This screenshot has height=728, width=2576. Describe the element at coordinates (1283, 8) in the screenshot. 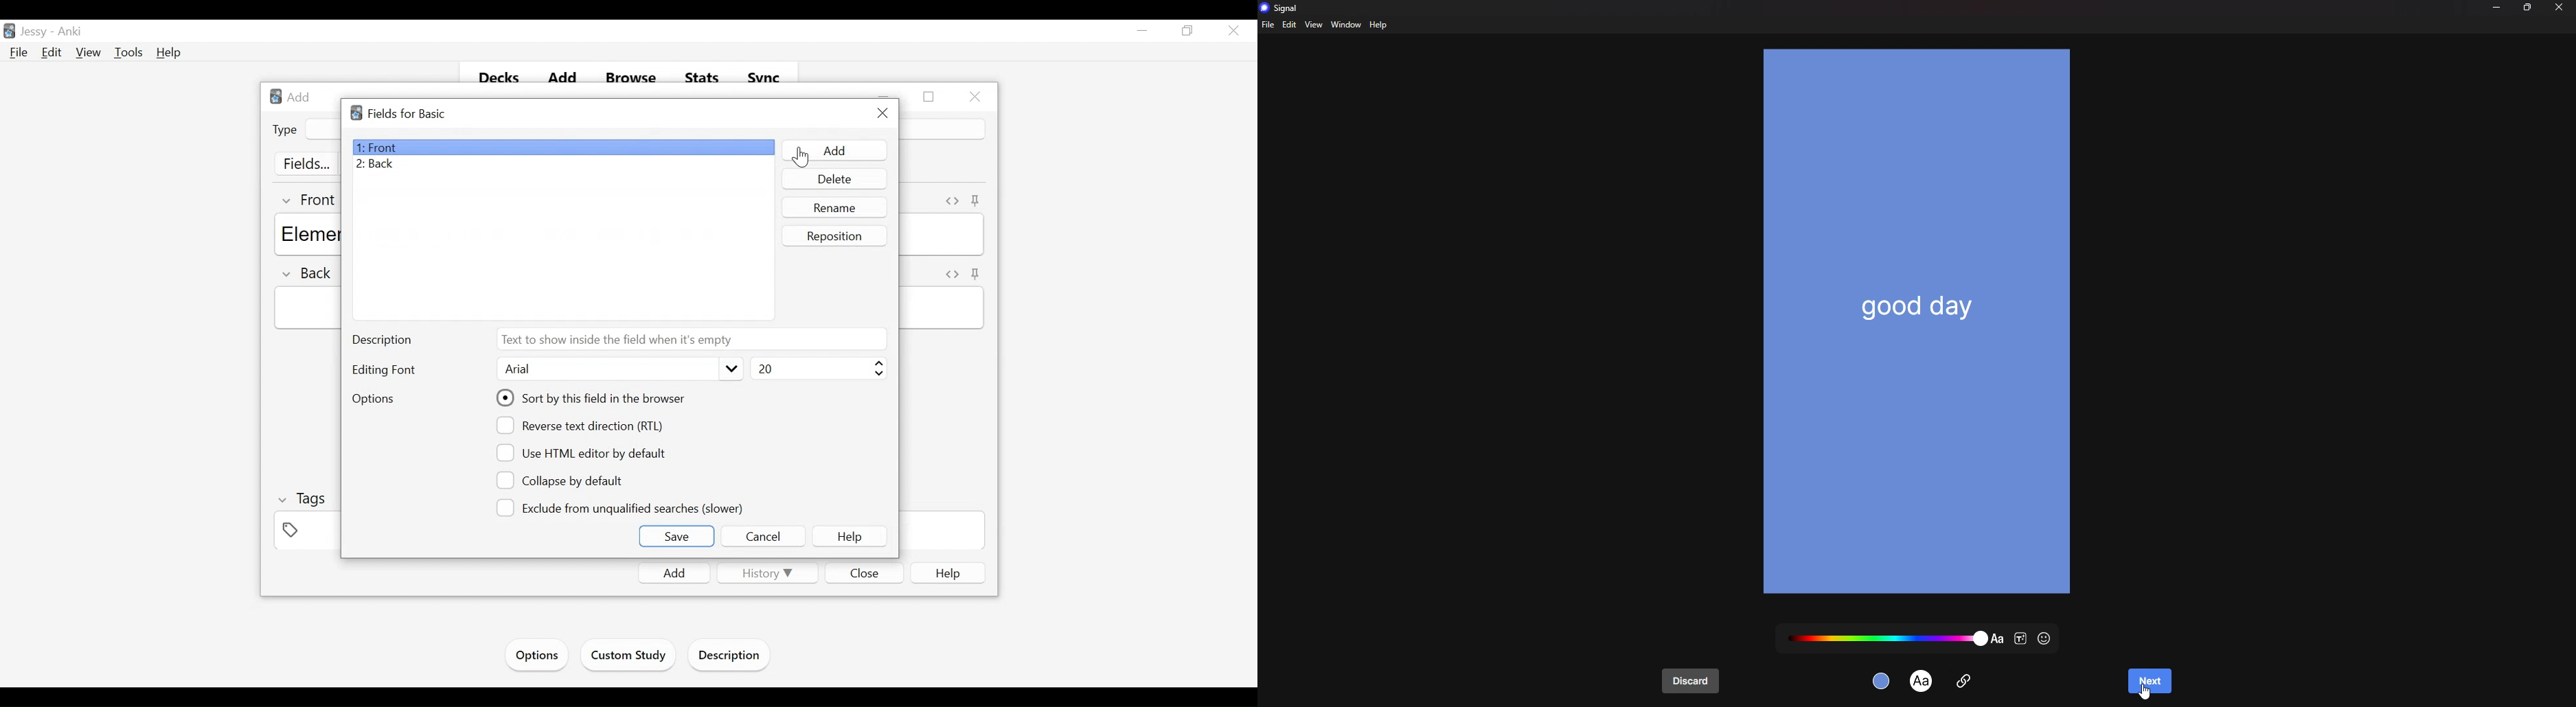

I see `signal` at that location.